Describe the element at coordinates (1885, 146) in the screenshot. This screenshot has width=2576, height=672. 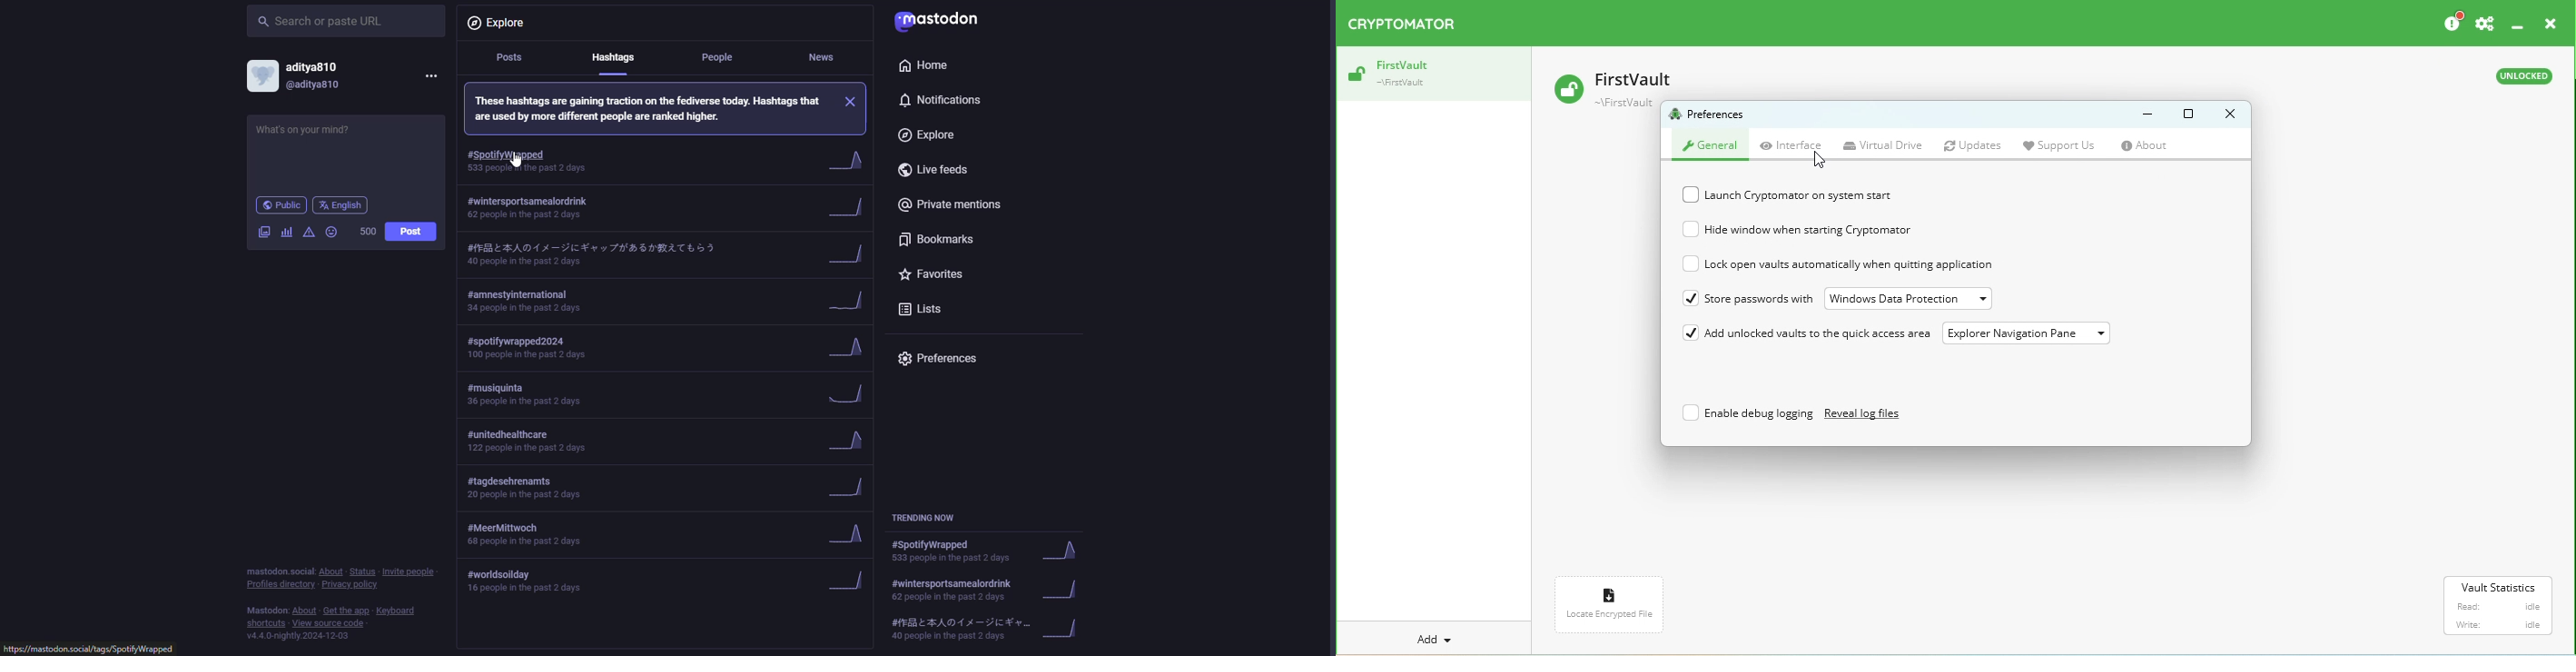
I see `Virtual drive` at that location.